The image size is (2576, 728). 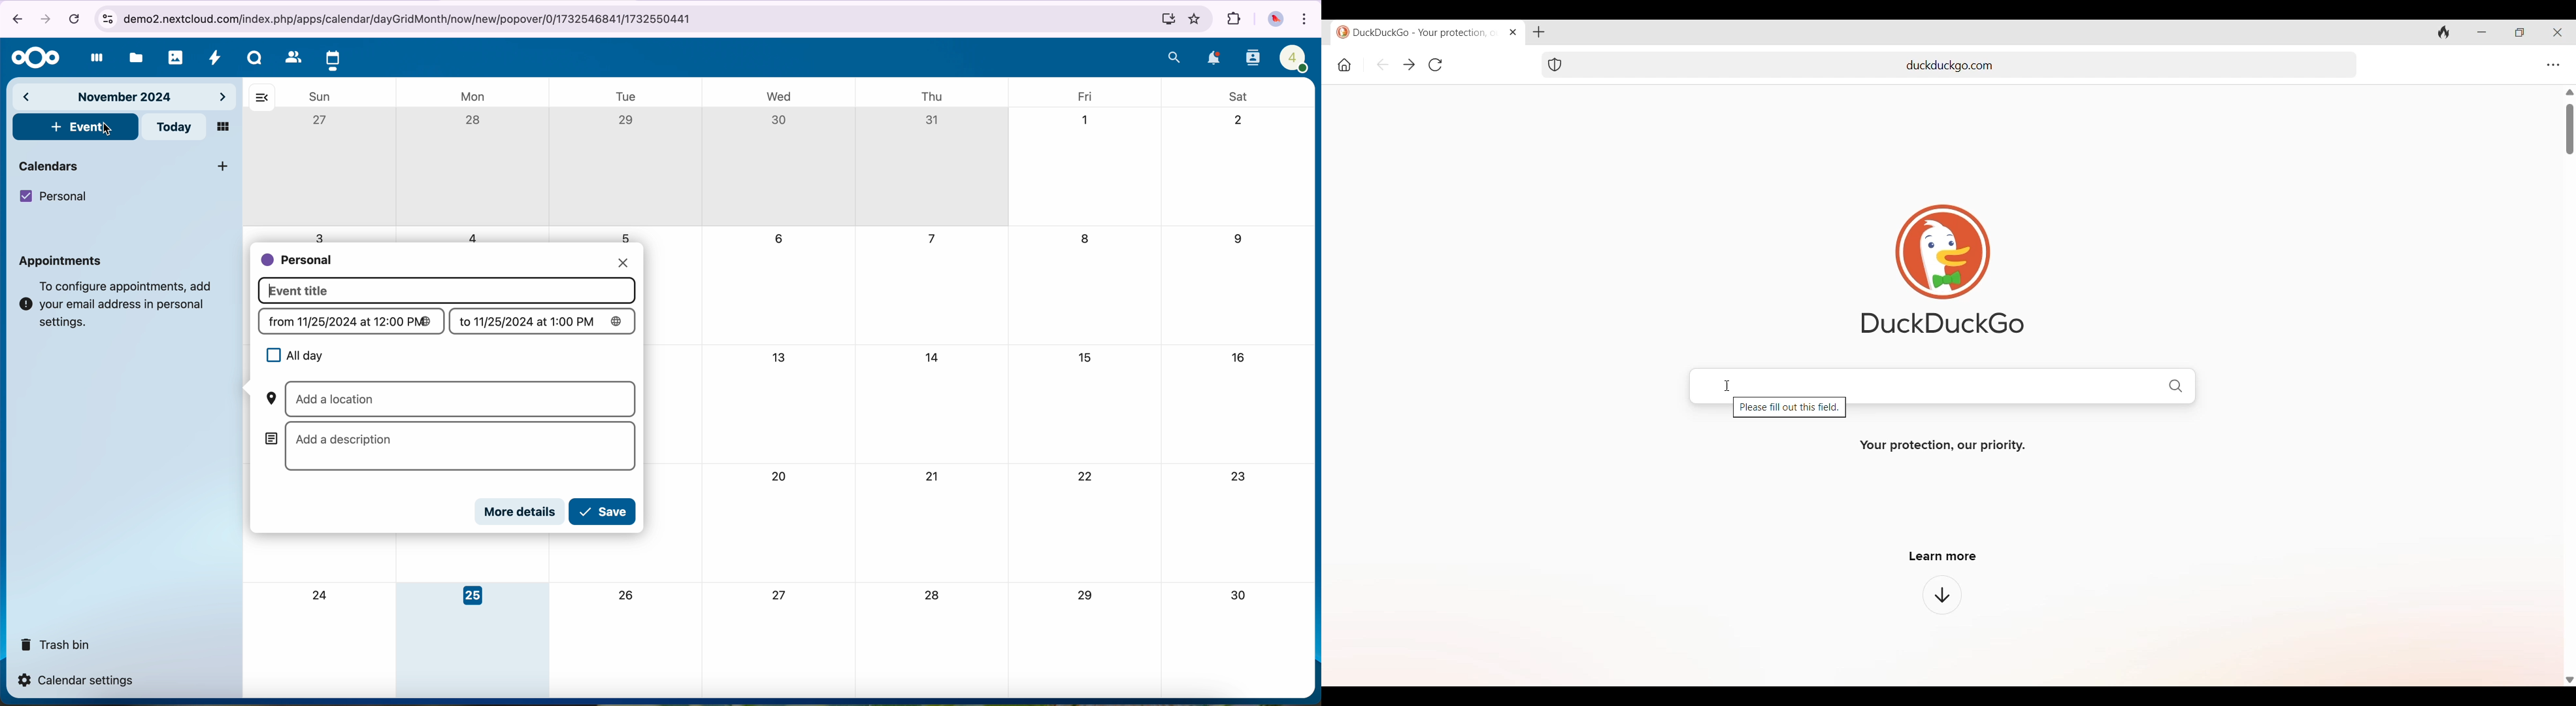 What do you see at coordinates (629, 595) in the screenshot?
I see `26` at bounding box center [629, 595].